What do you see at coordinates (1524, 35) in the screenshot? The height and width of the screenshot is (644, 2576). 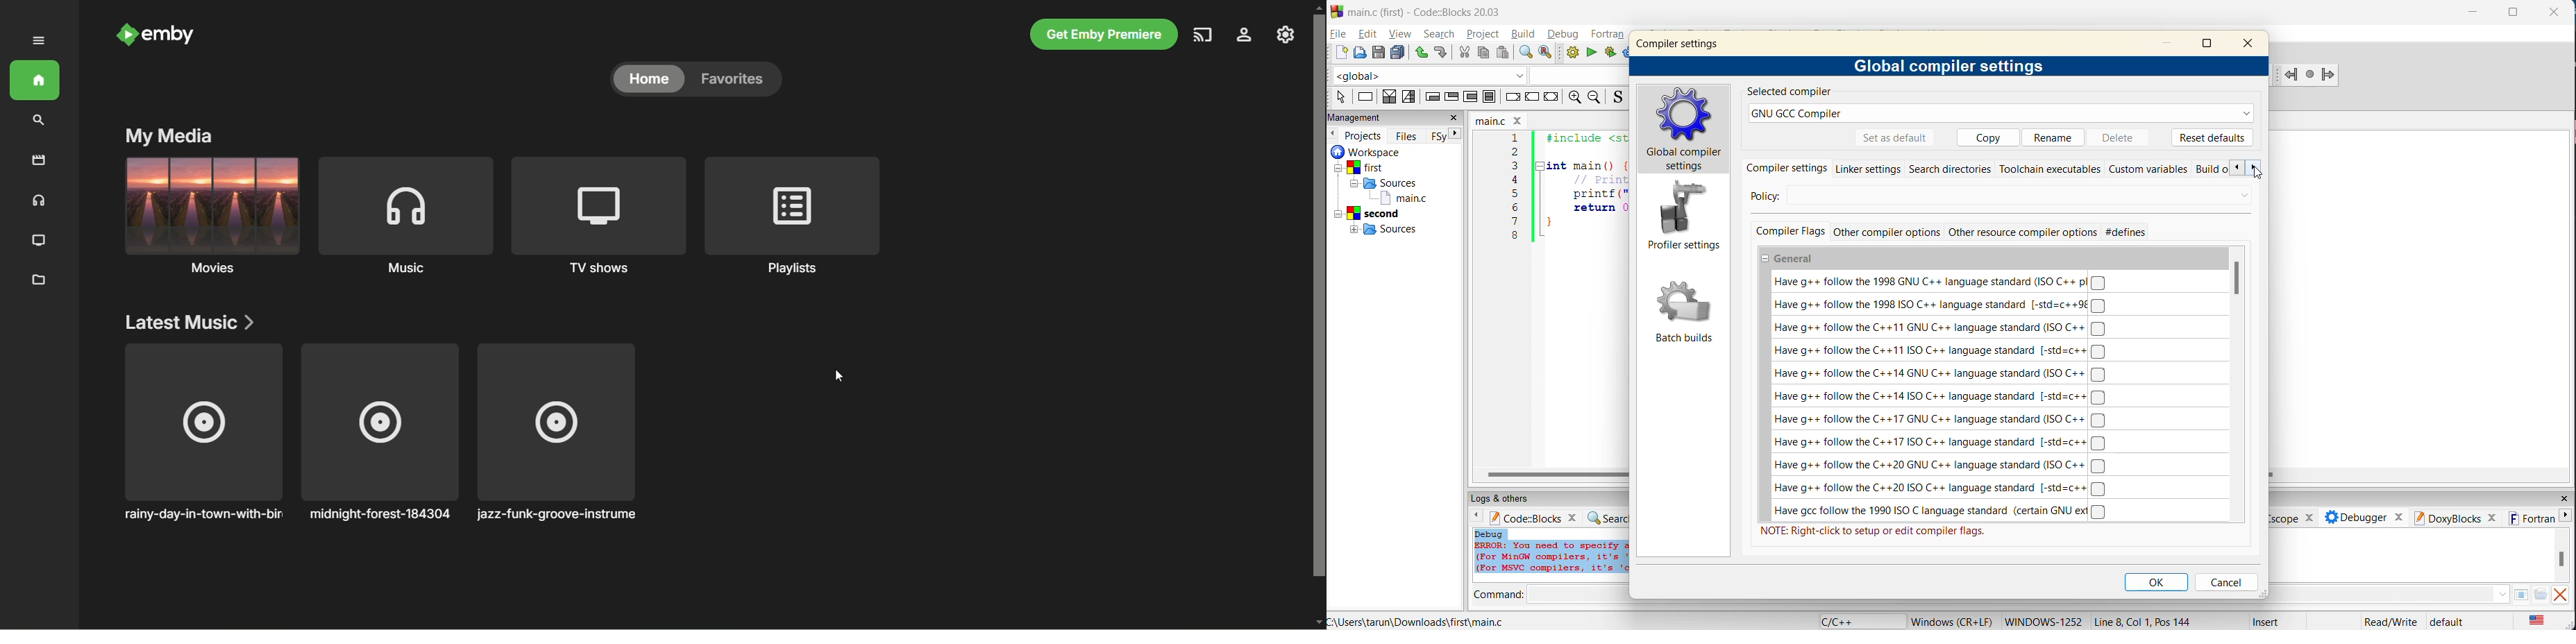 I see `build` at bounding box center [1524, 35].